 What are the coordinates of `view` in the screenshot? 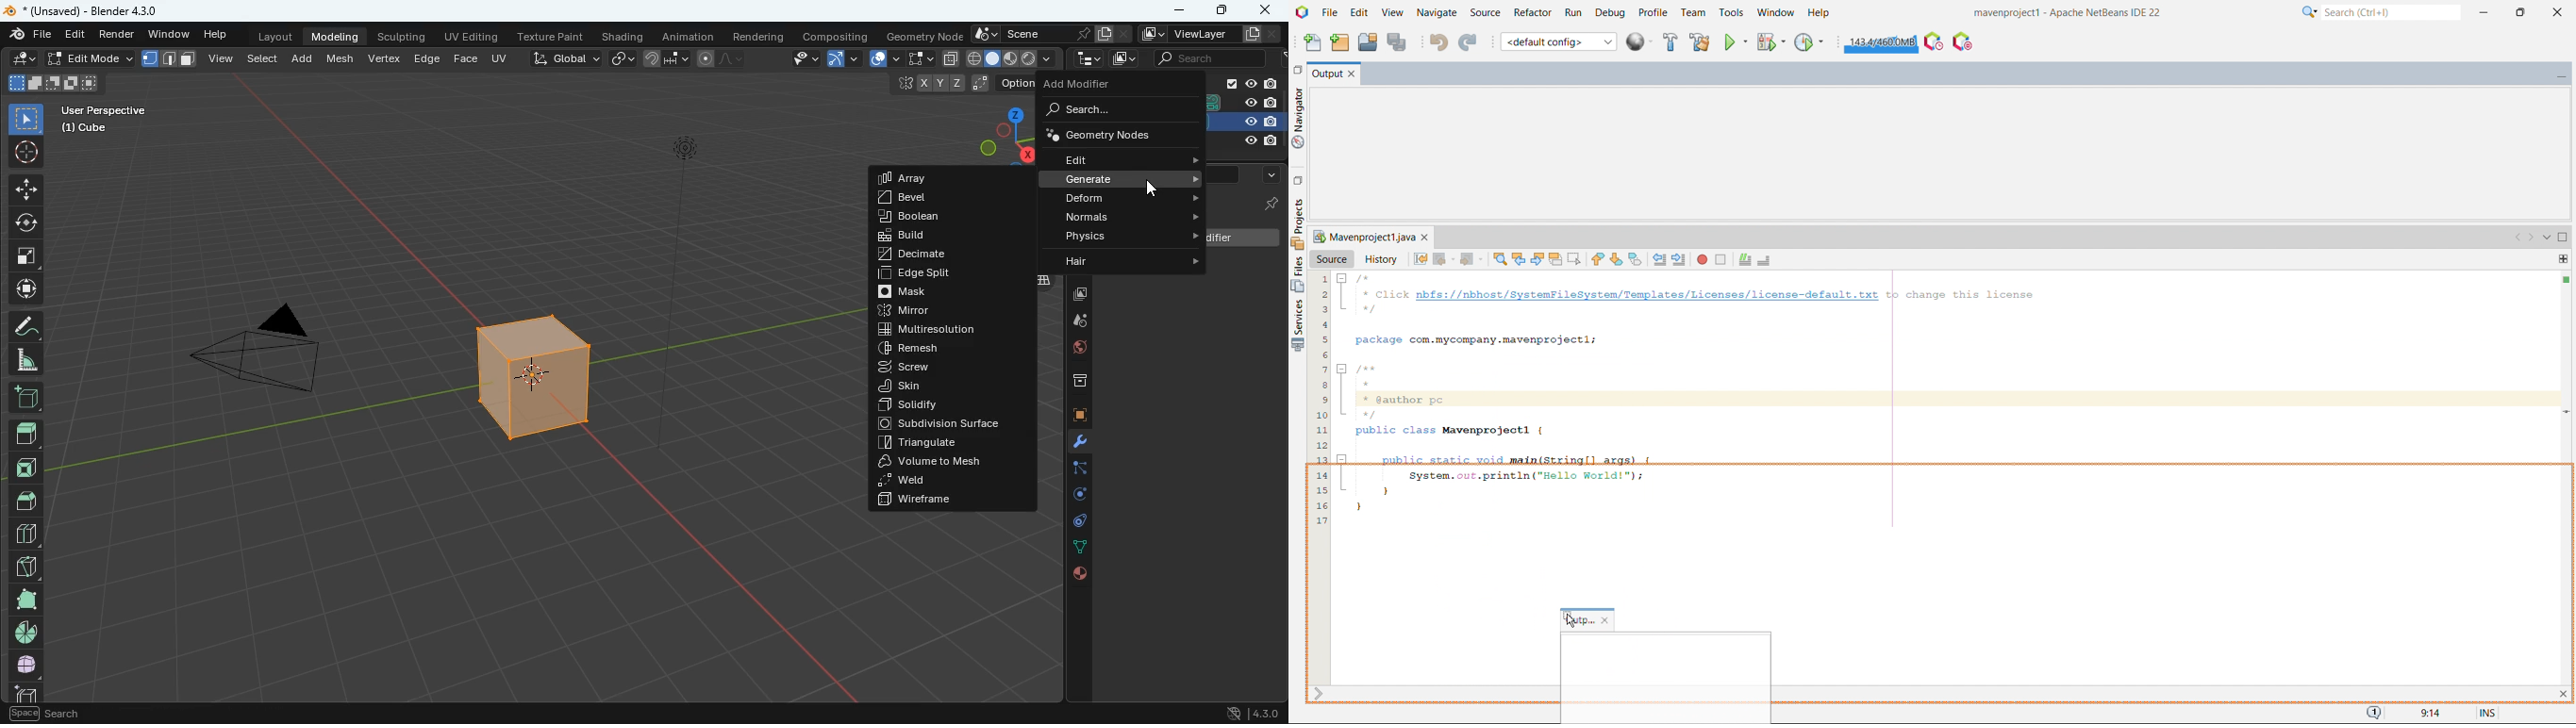 It's located at (1392, 12).